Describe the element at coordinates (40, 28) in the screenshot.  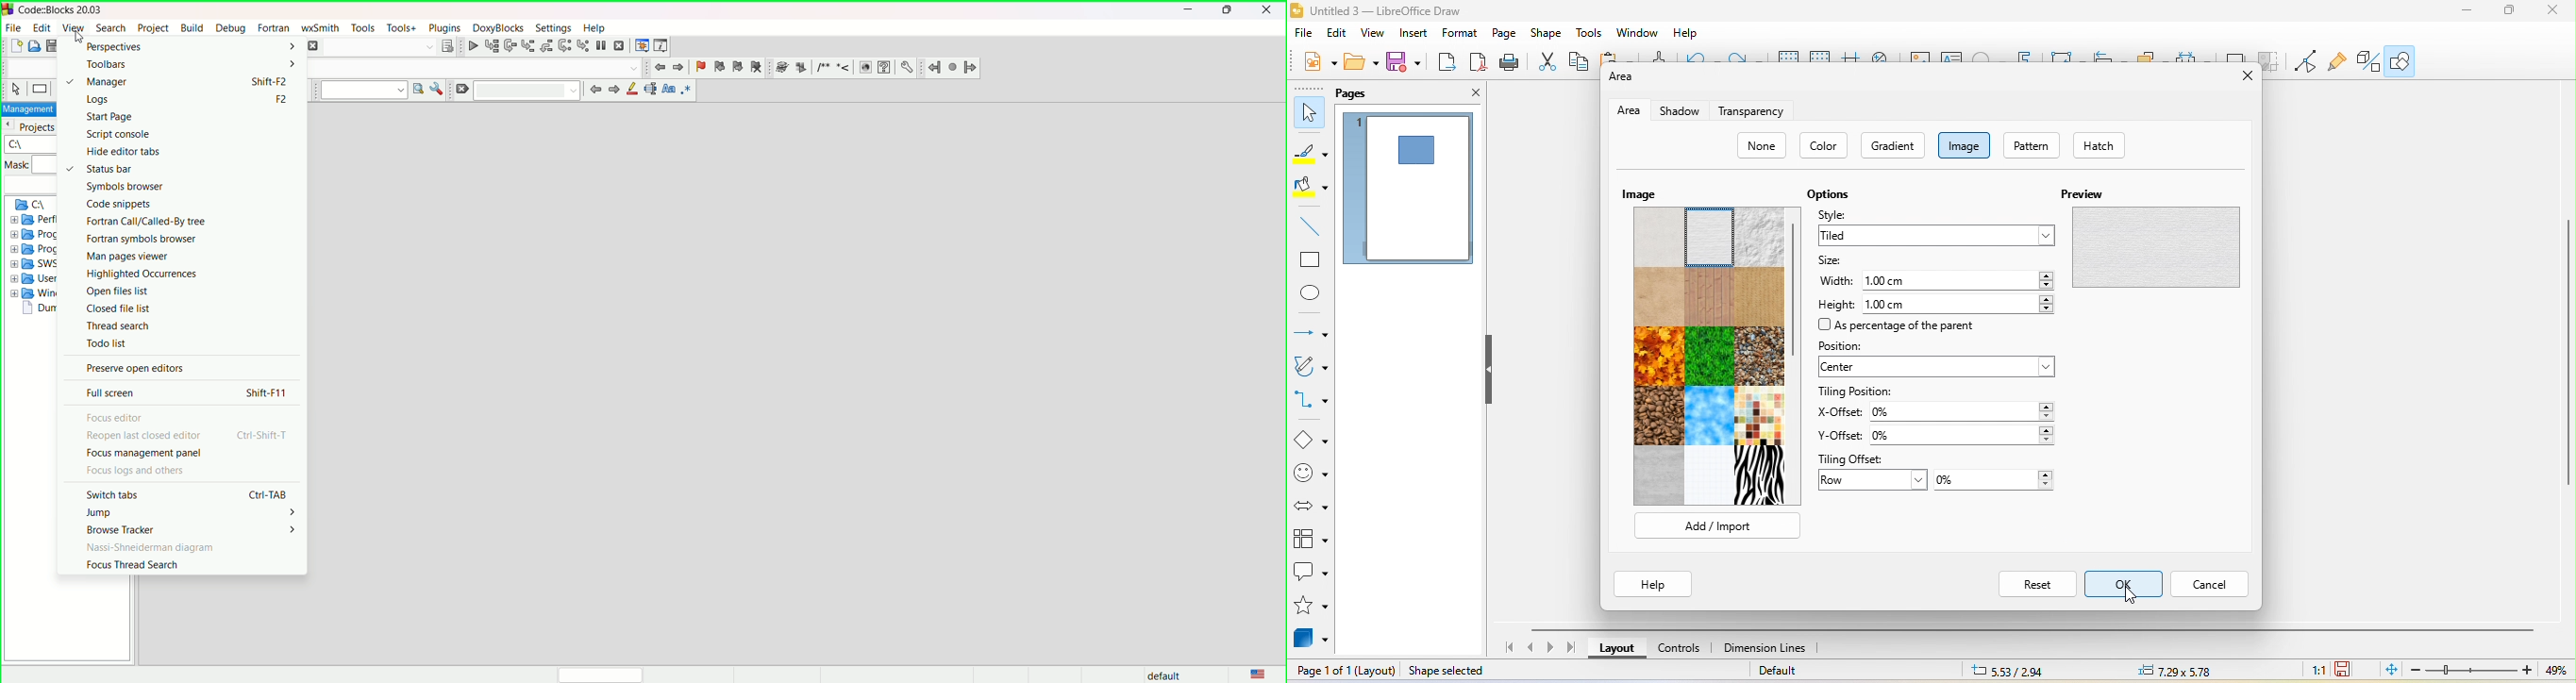
I see `edit` at that location.